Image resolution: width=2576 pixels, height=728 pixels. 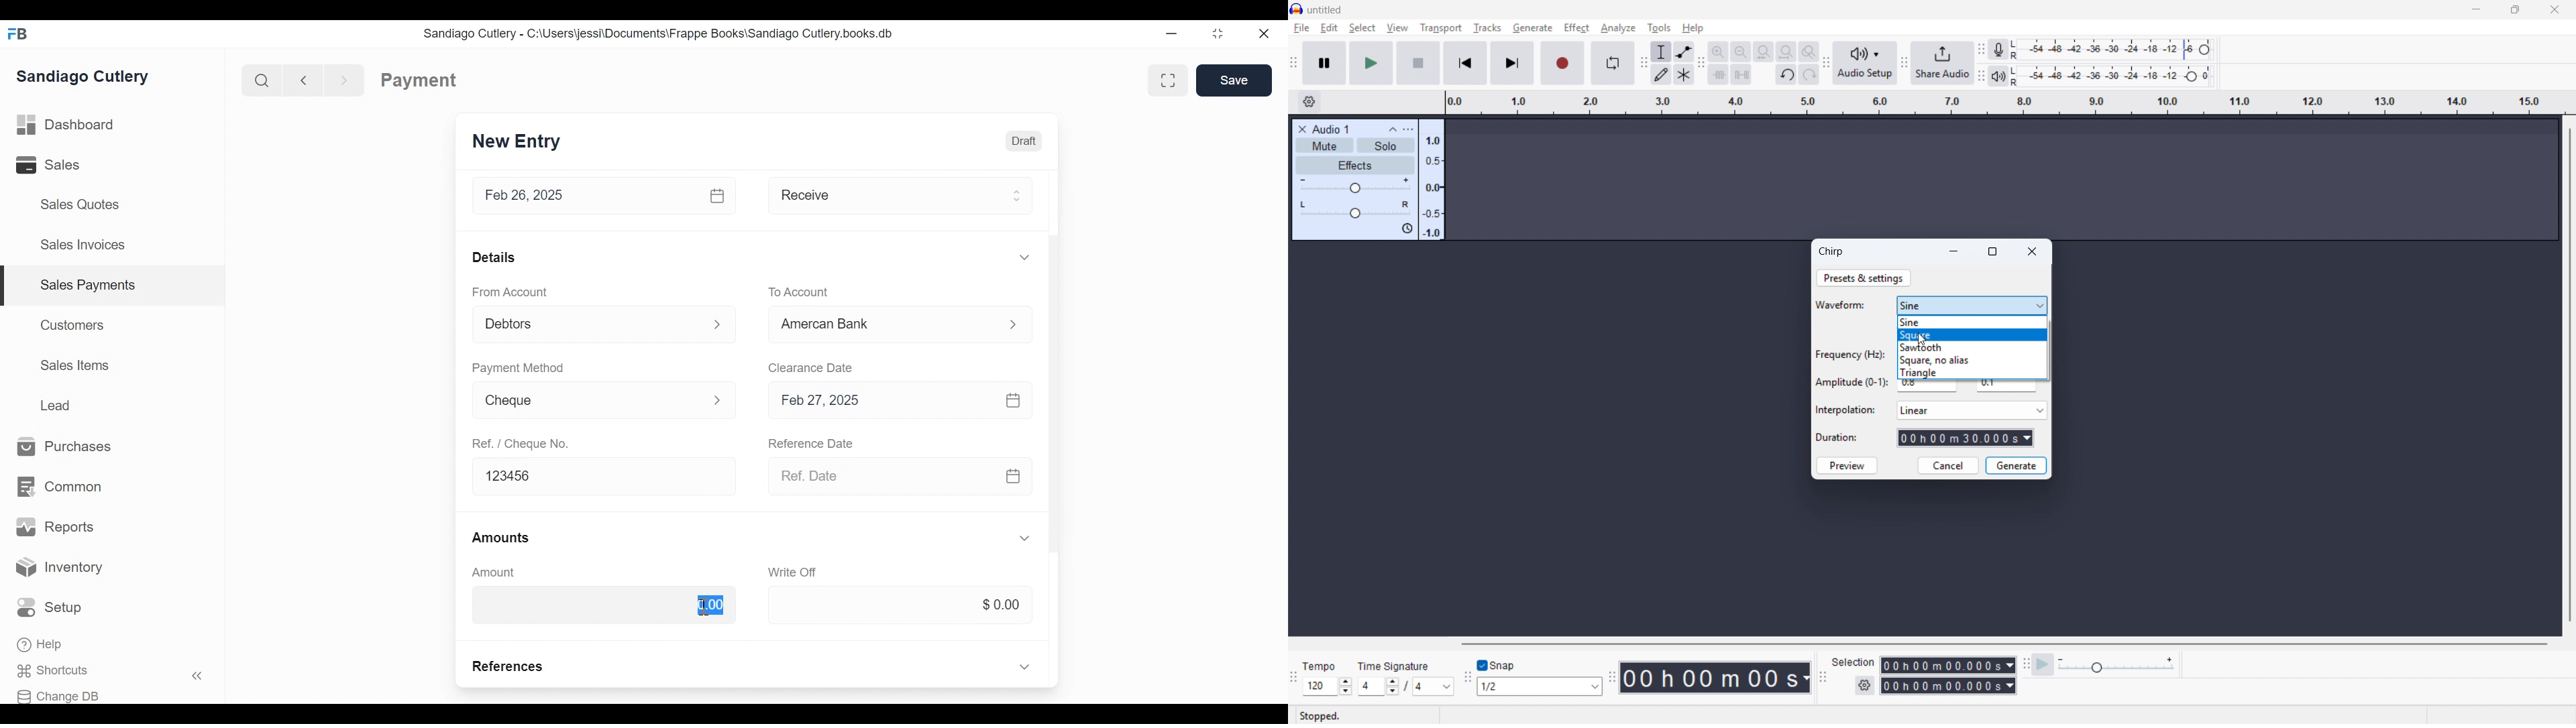 What do you see at coordinates (2477, 10) in the screenshot?
I see `minimise ` at bounding box center [2477, 10].